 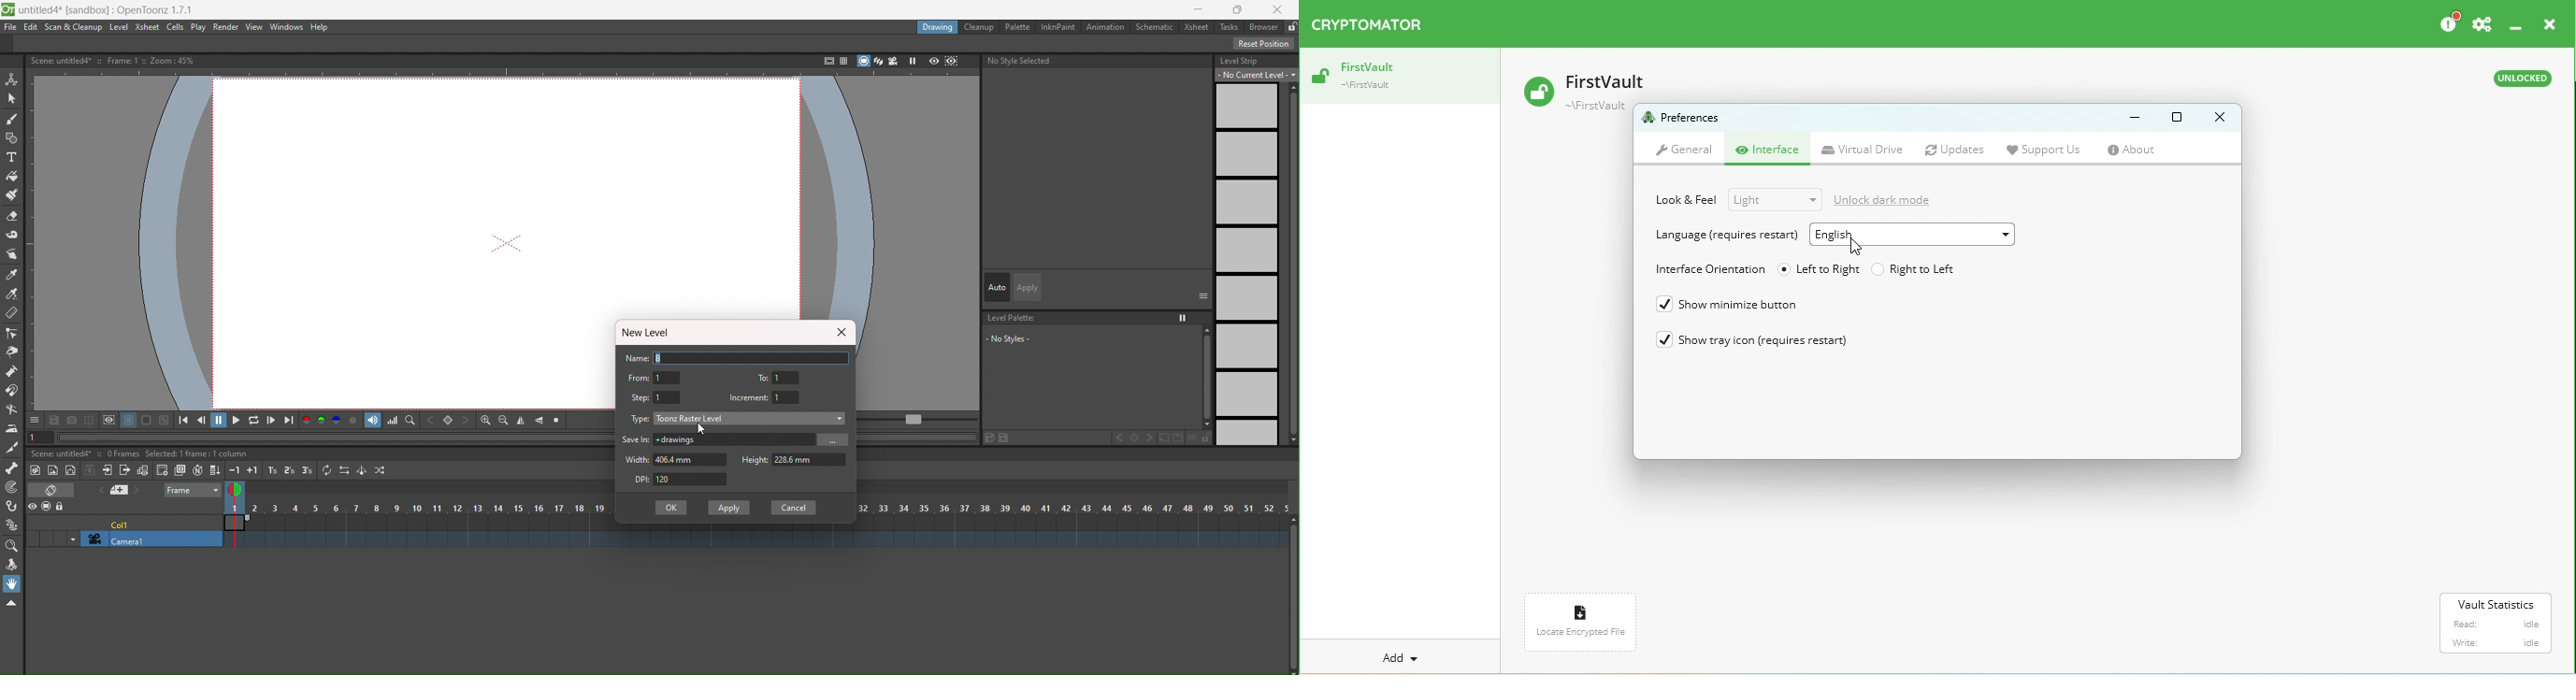 I want to click on stand view, so click(x=869, y=62).